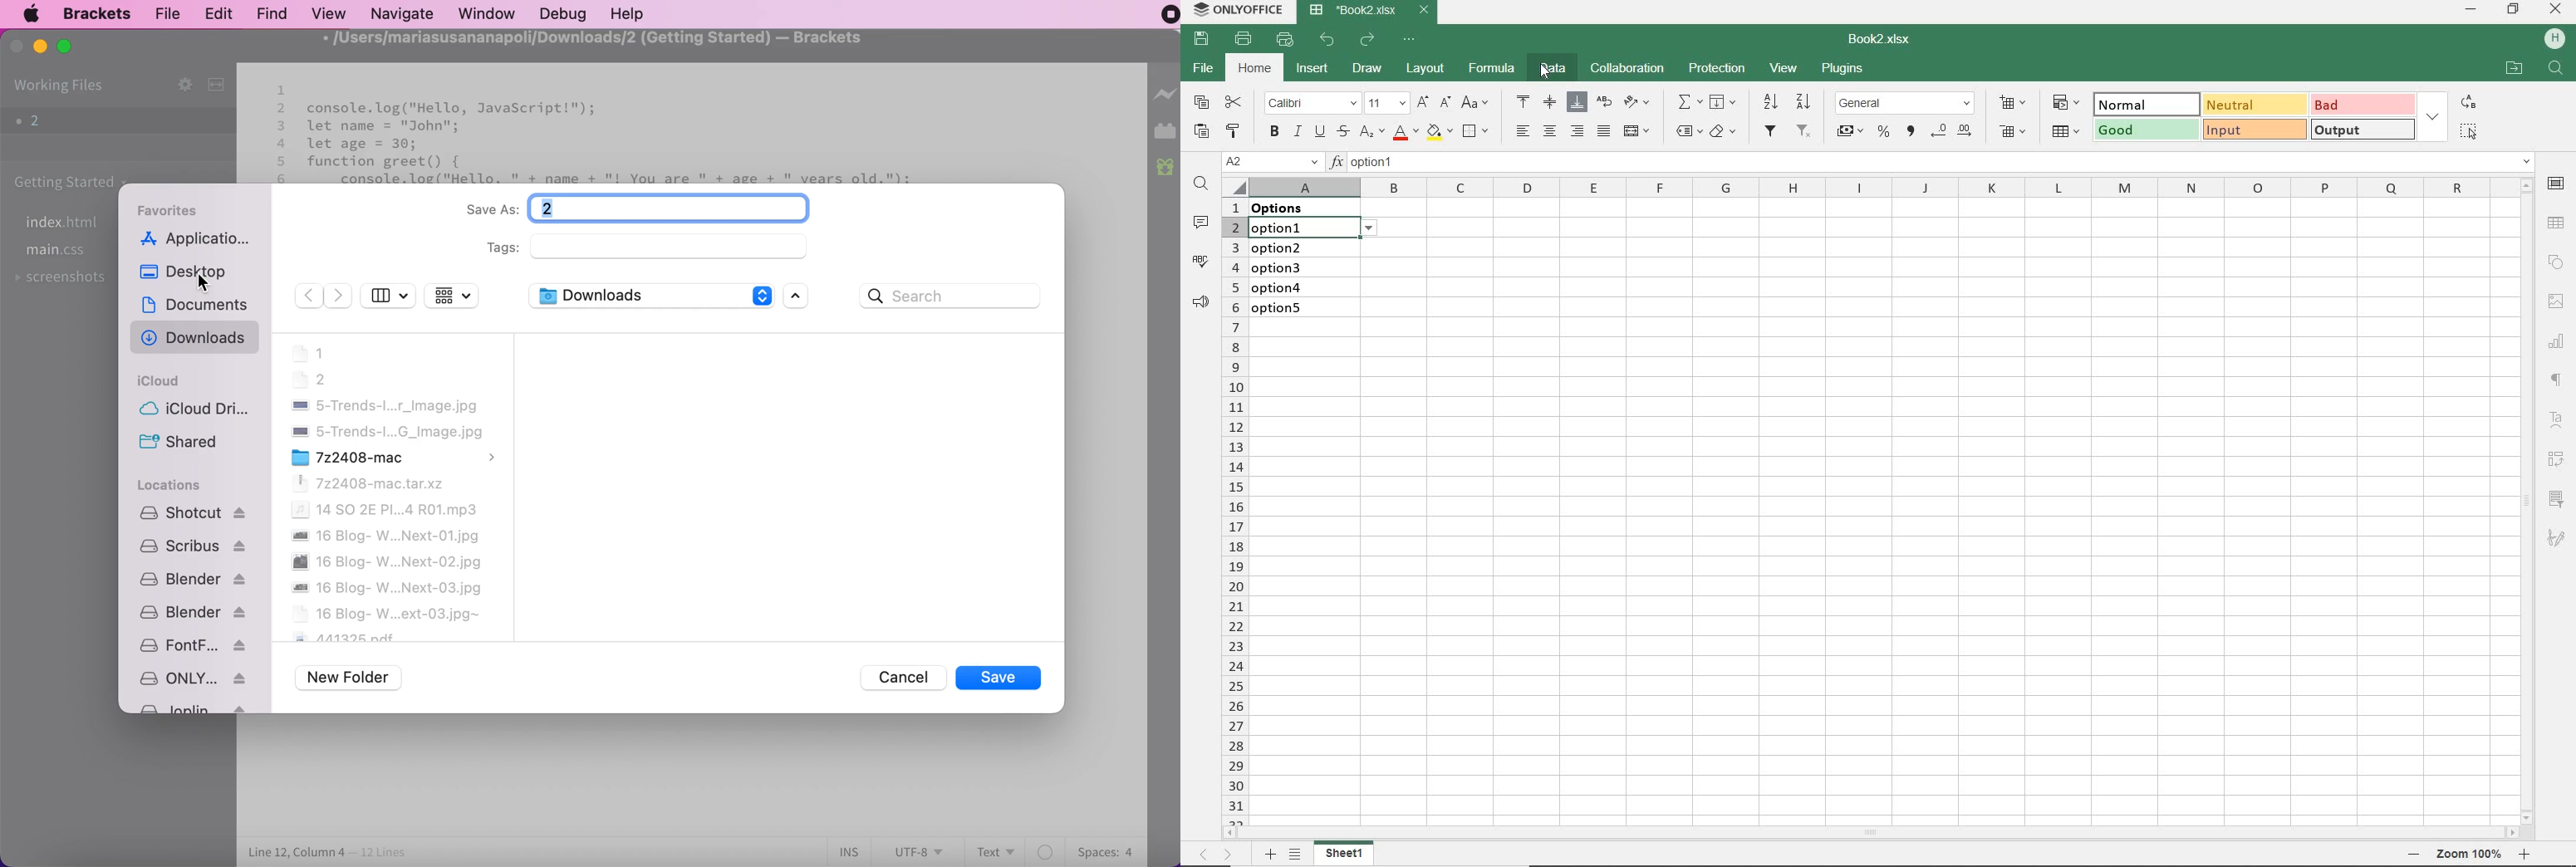 The height and width of the screenshot is (868, 2576). Describe the element at coordinates (386, 613) in the screenshot. I see `16 Blog-W...ext-03.jpg~` at that location.